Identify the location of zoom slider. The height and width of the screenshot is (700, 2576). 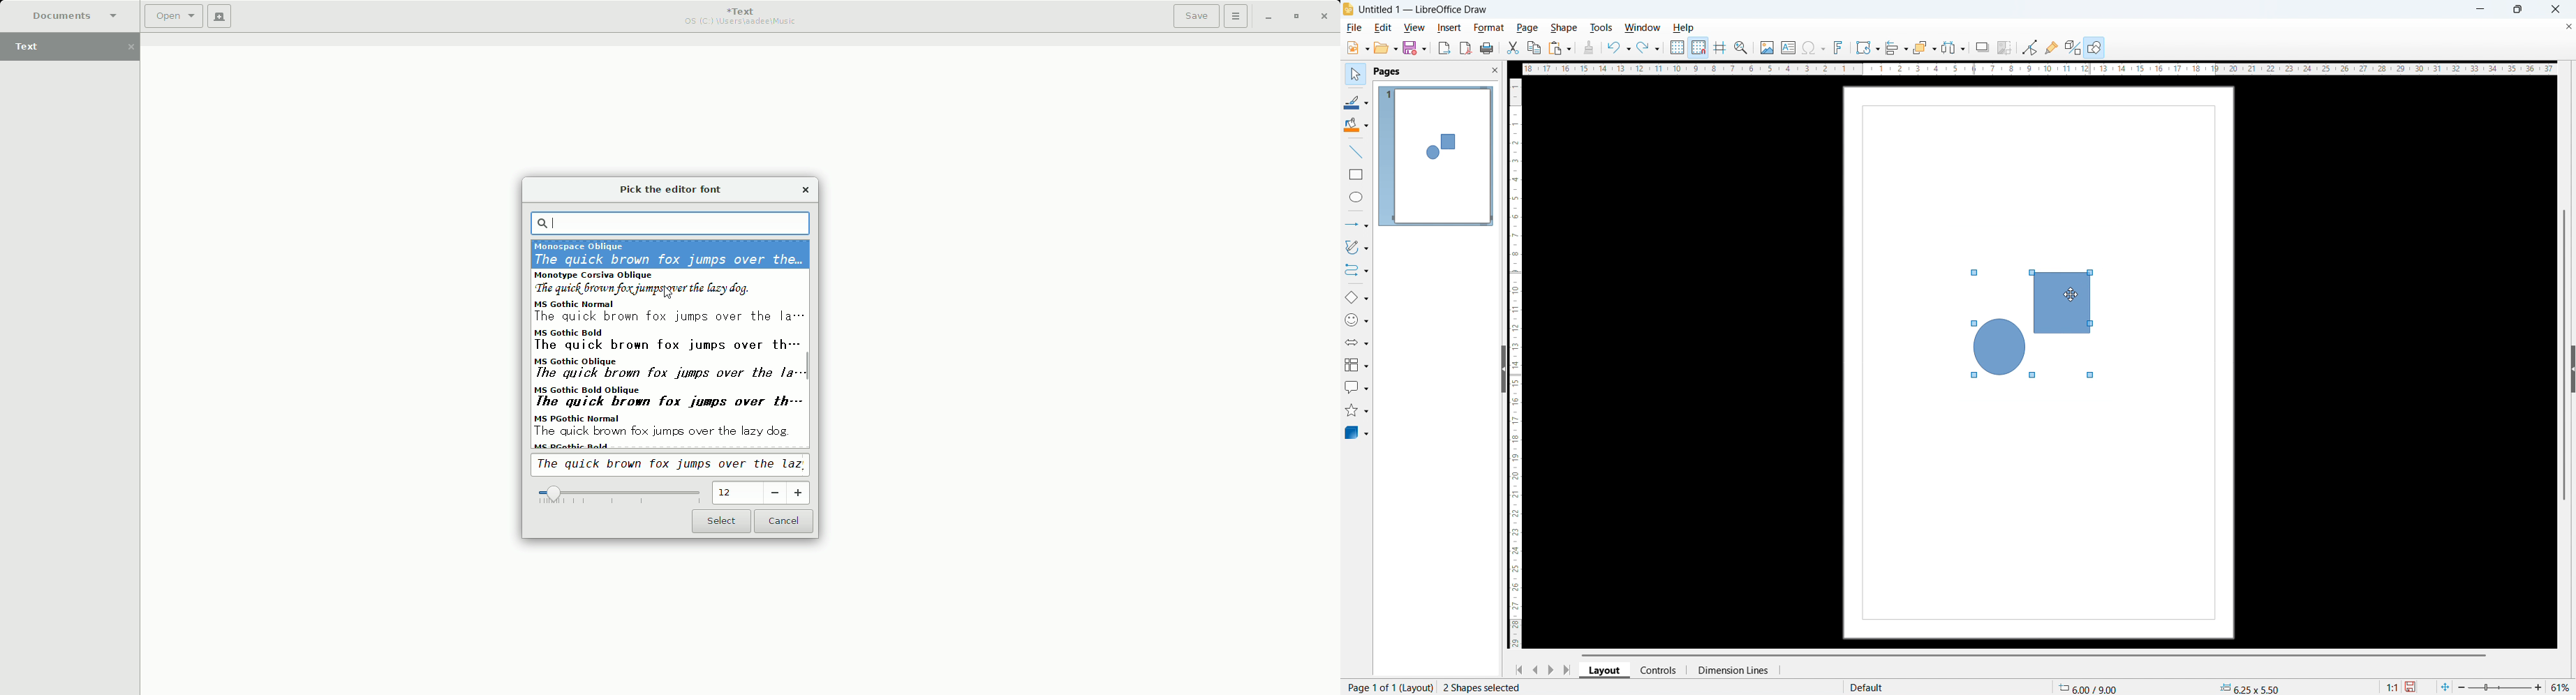
(2502, 687).